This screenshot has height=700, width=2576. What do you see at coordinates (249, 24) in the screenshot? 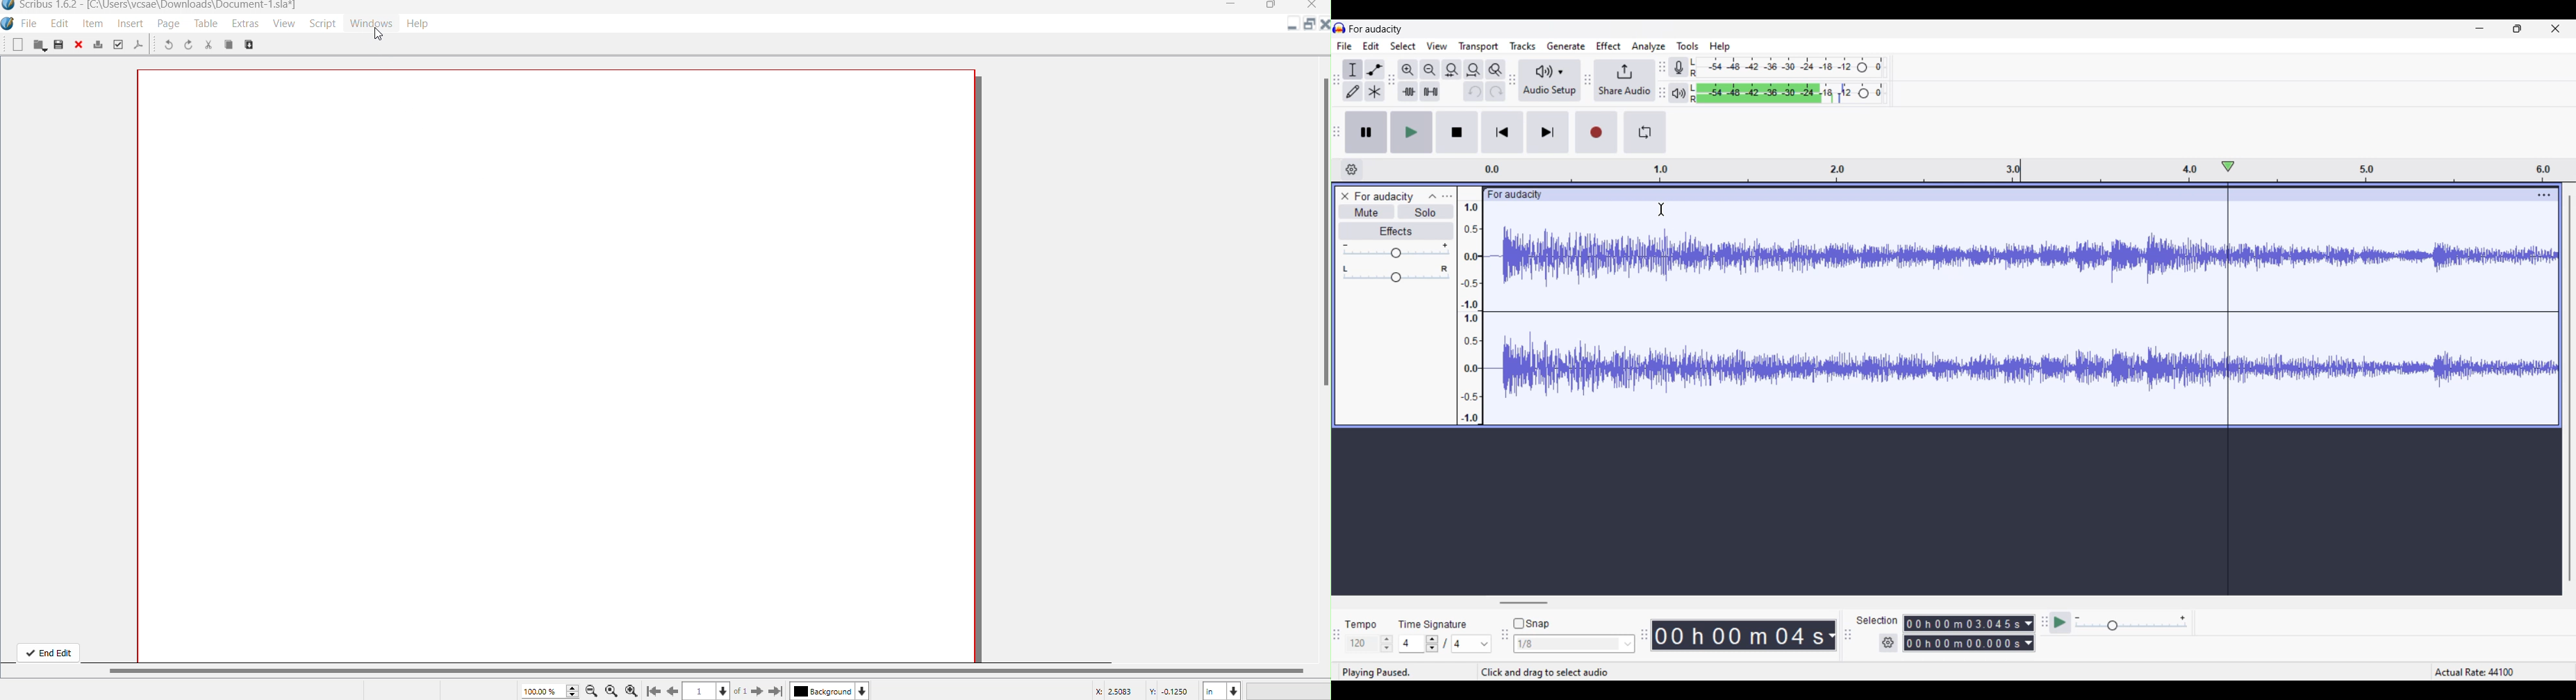
I see `` at bounding box center [249, 24].